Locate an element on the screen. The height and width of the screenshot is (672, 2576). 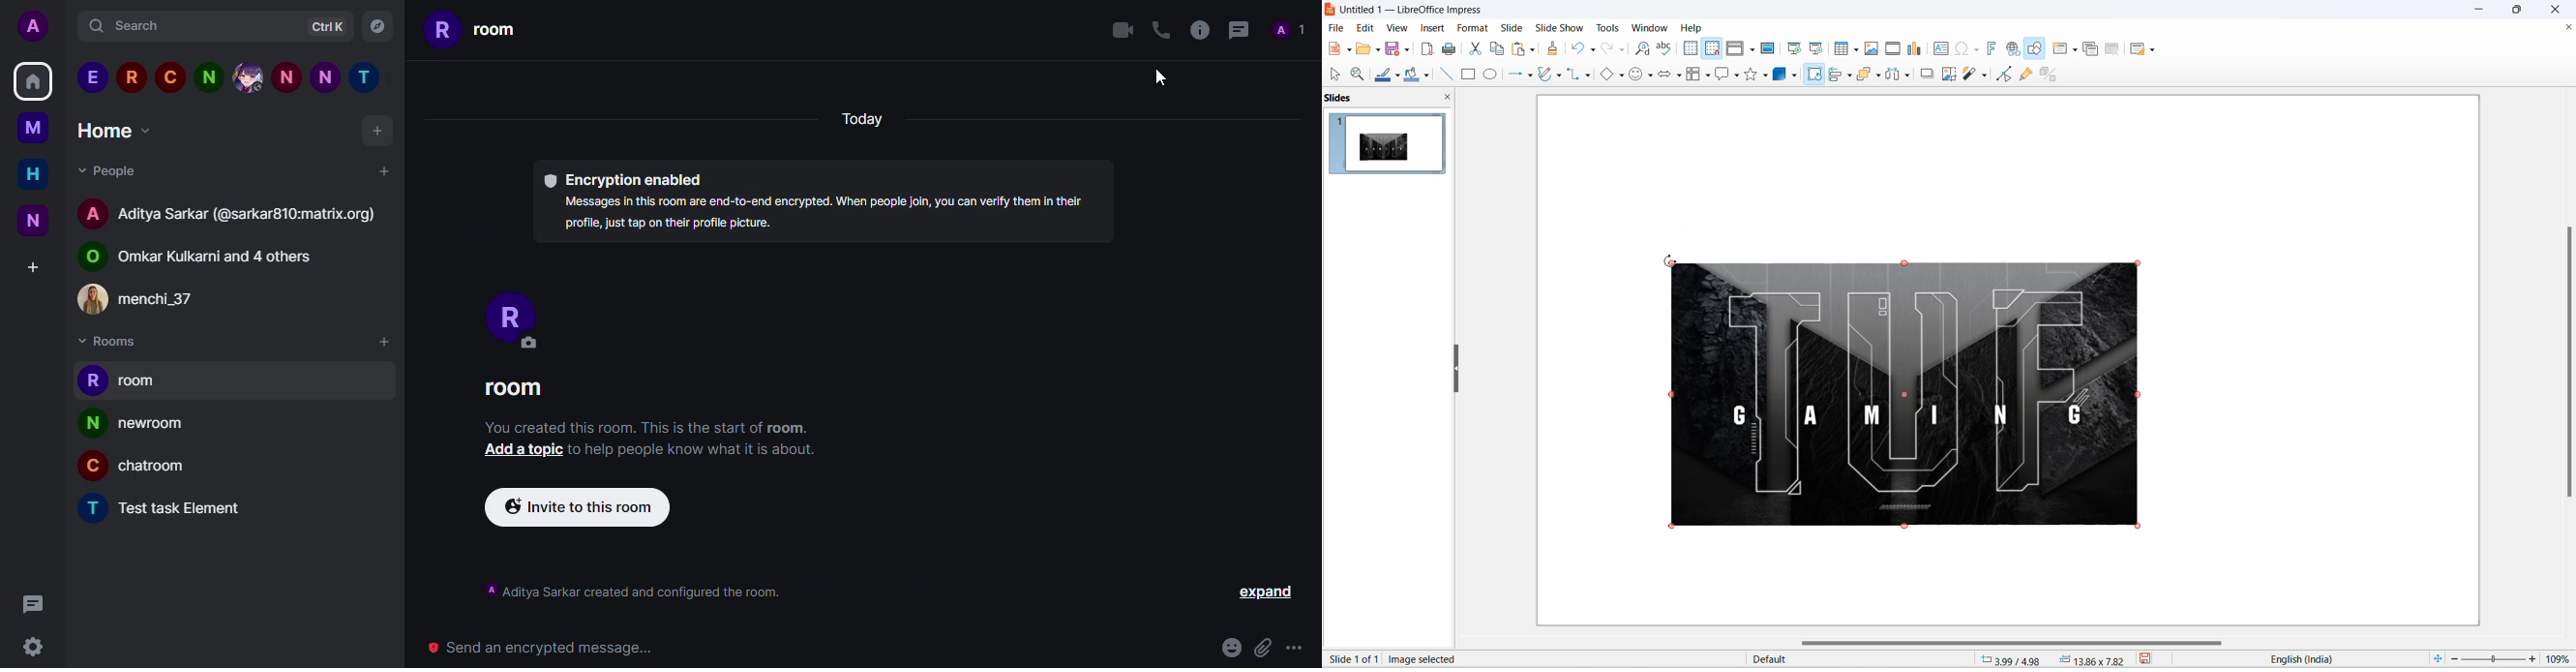
close document is located at coordinates (2567, 27).